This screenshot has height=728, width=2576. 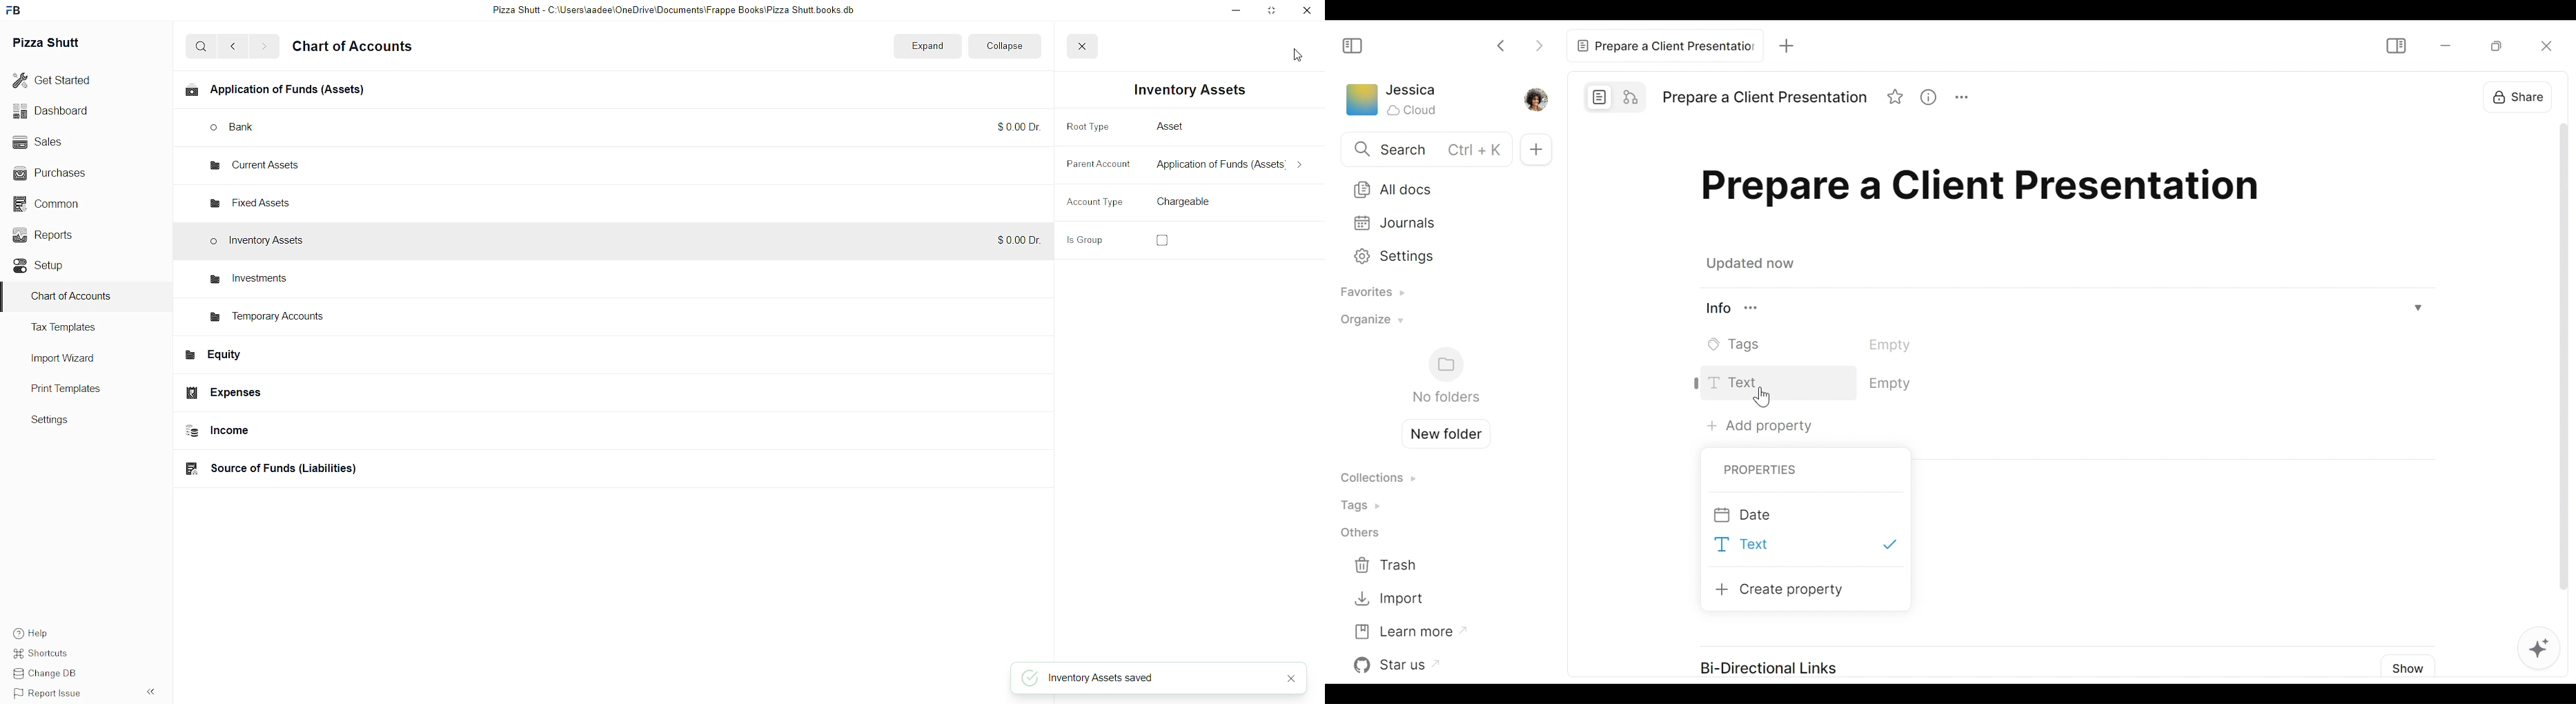 What do you see at coordinates (276, 393) in the screenshot?
I see `Expenses ` at bounding box center [276, 393].